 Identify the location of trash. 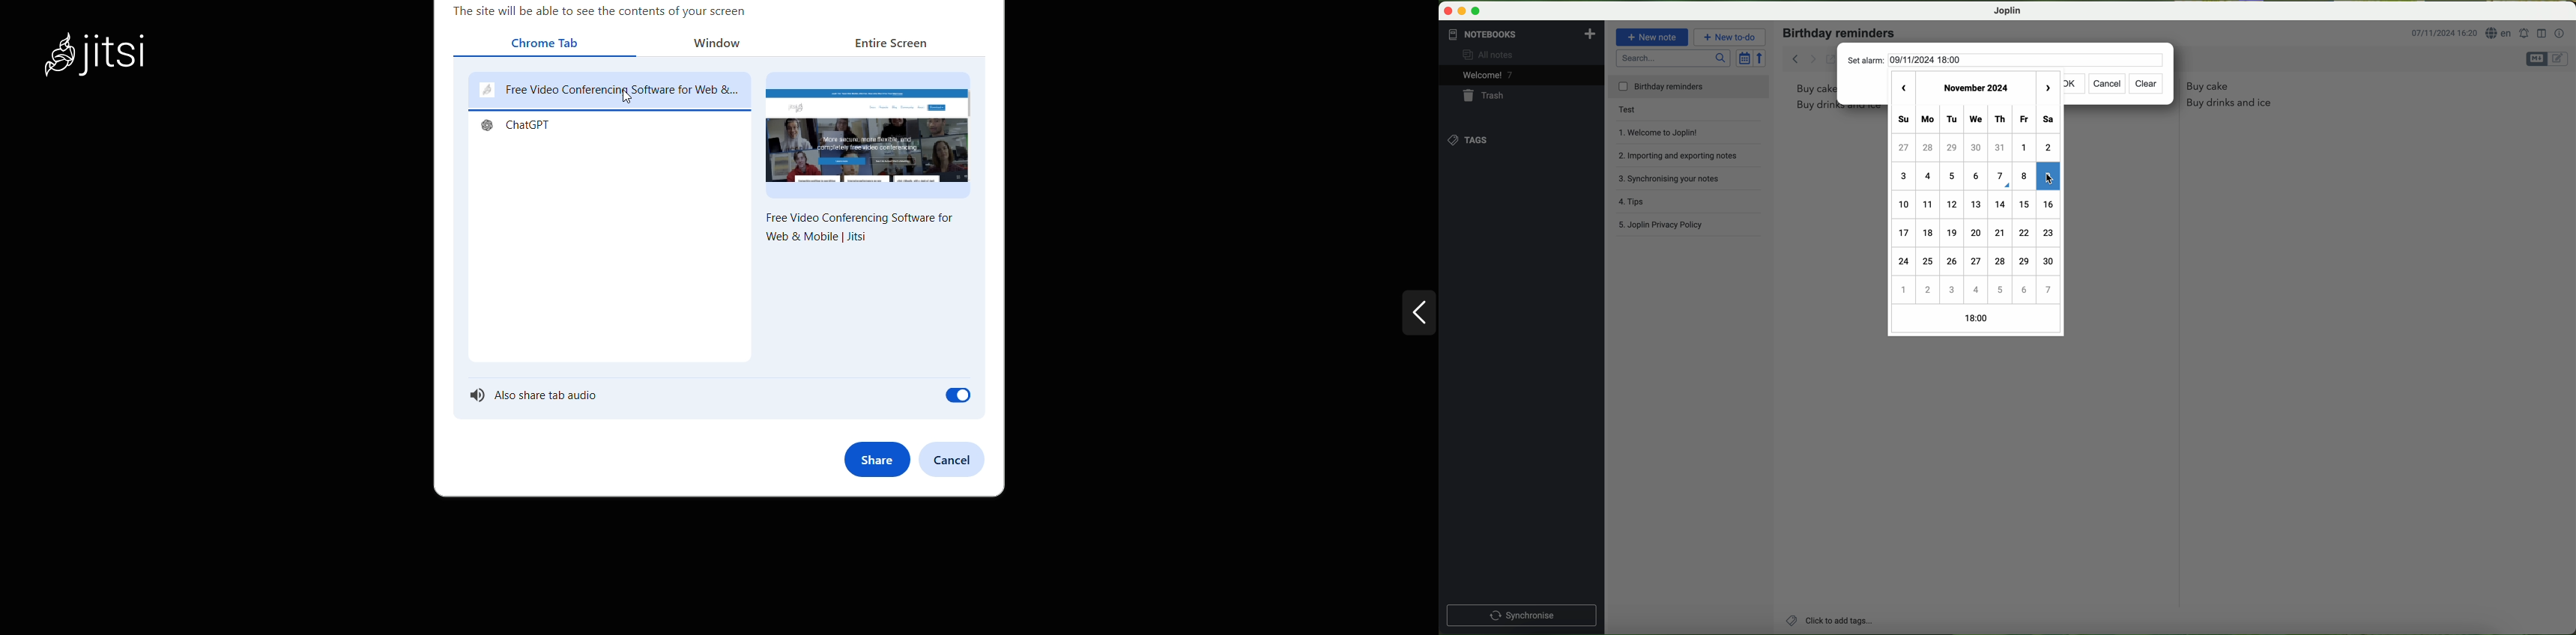
(1487, 96).